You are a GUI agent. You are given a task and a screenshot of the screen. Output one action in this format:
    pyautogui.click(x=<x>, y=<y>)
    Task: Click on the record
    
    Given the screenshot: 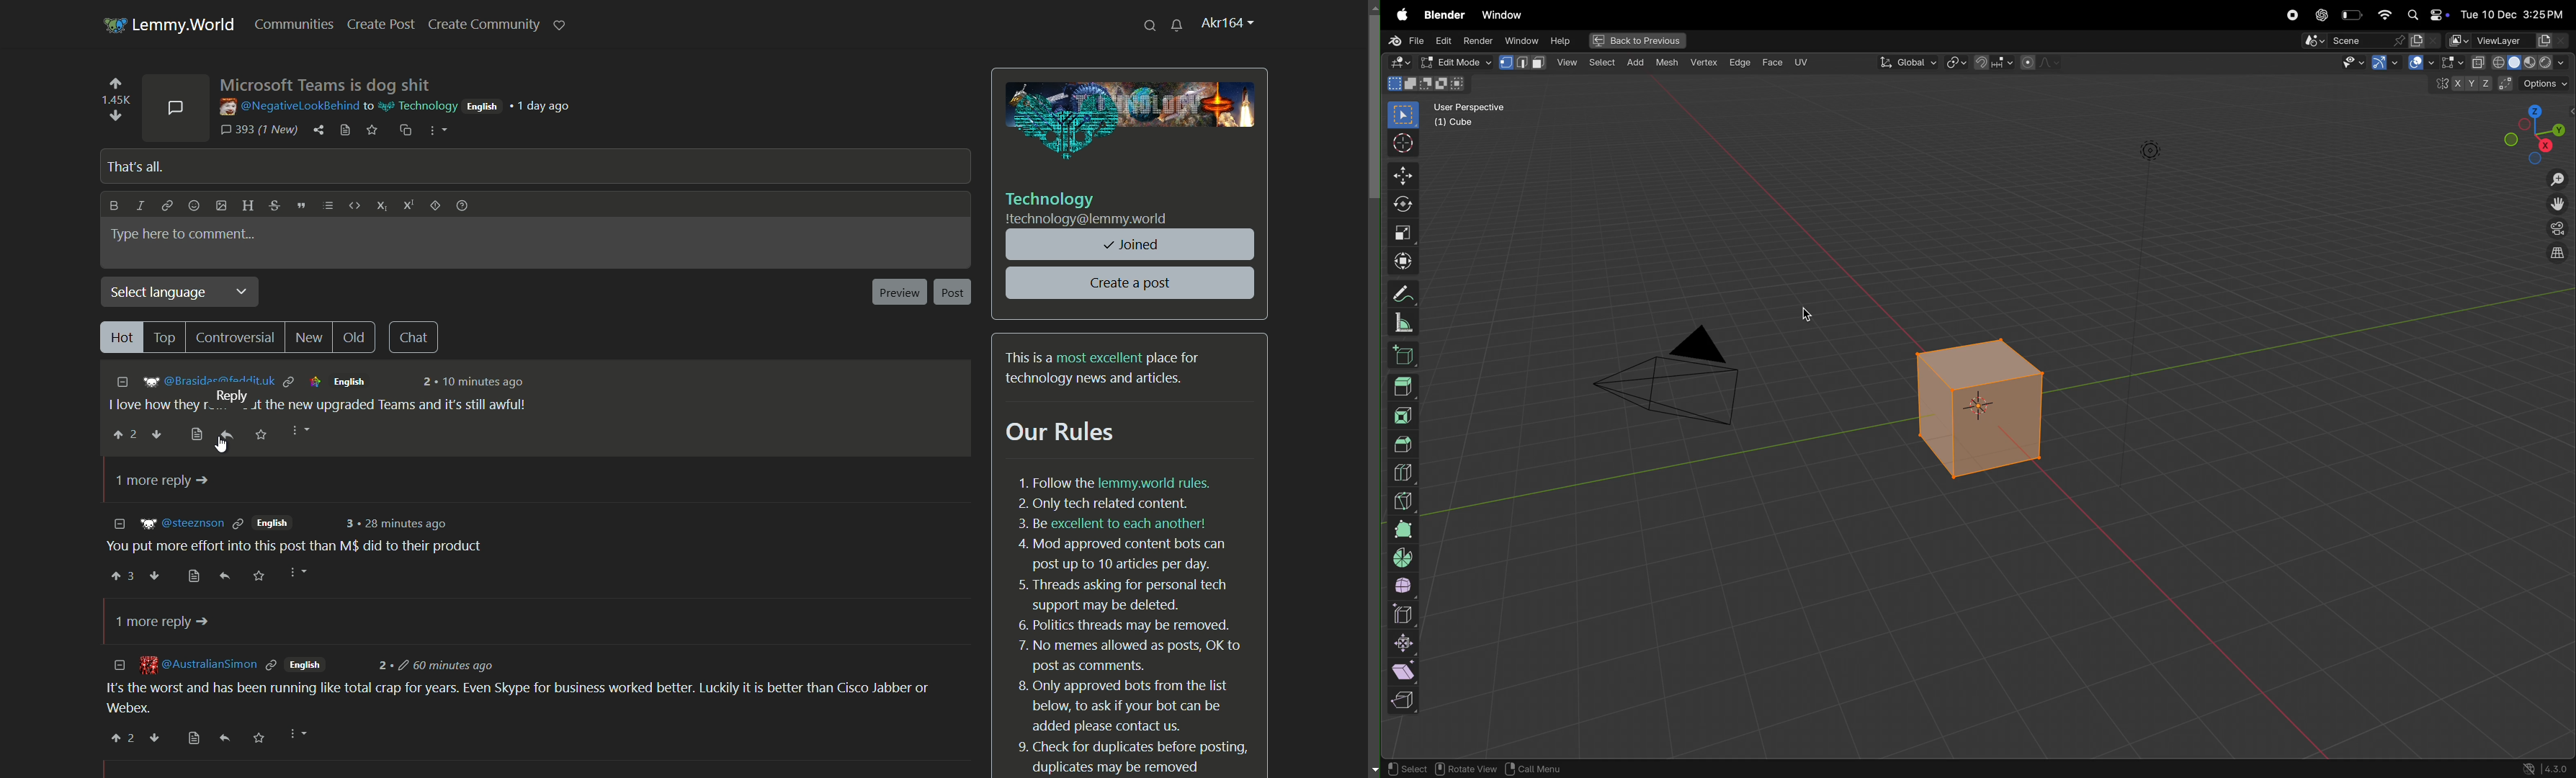 What is the action you would take?
    pyautogui.click(x=2293, y=15)
    